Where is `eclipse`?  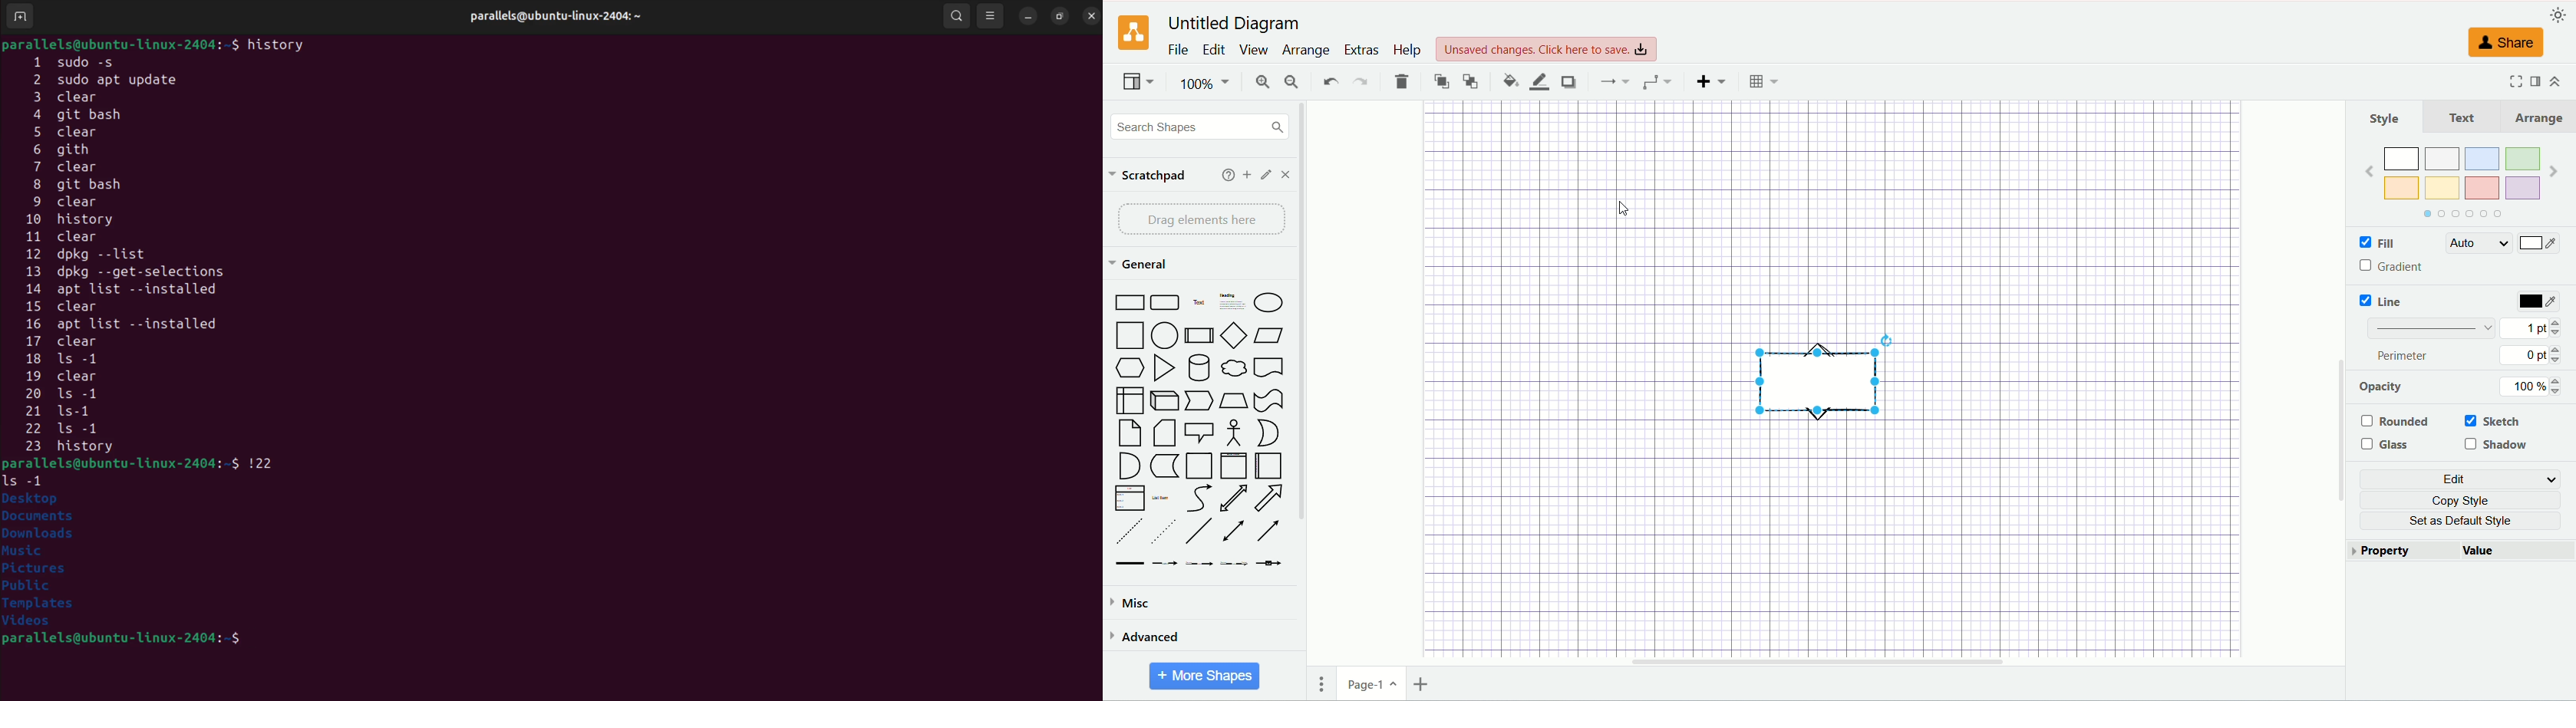
eclipse is located at coordinates (1270, 302).